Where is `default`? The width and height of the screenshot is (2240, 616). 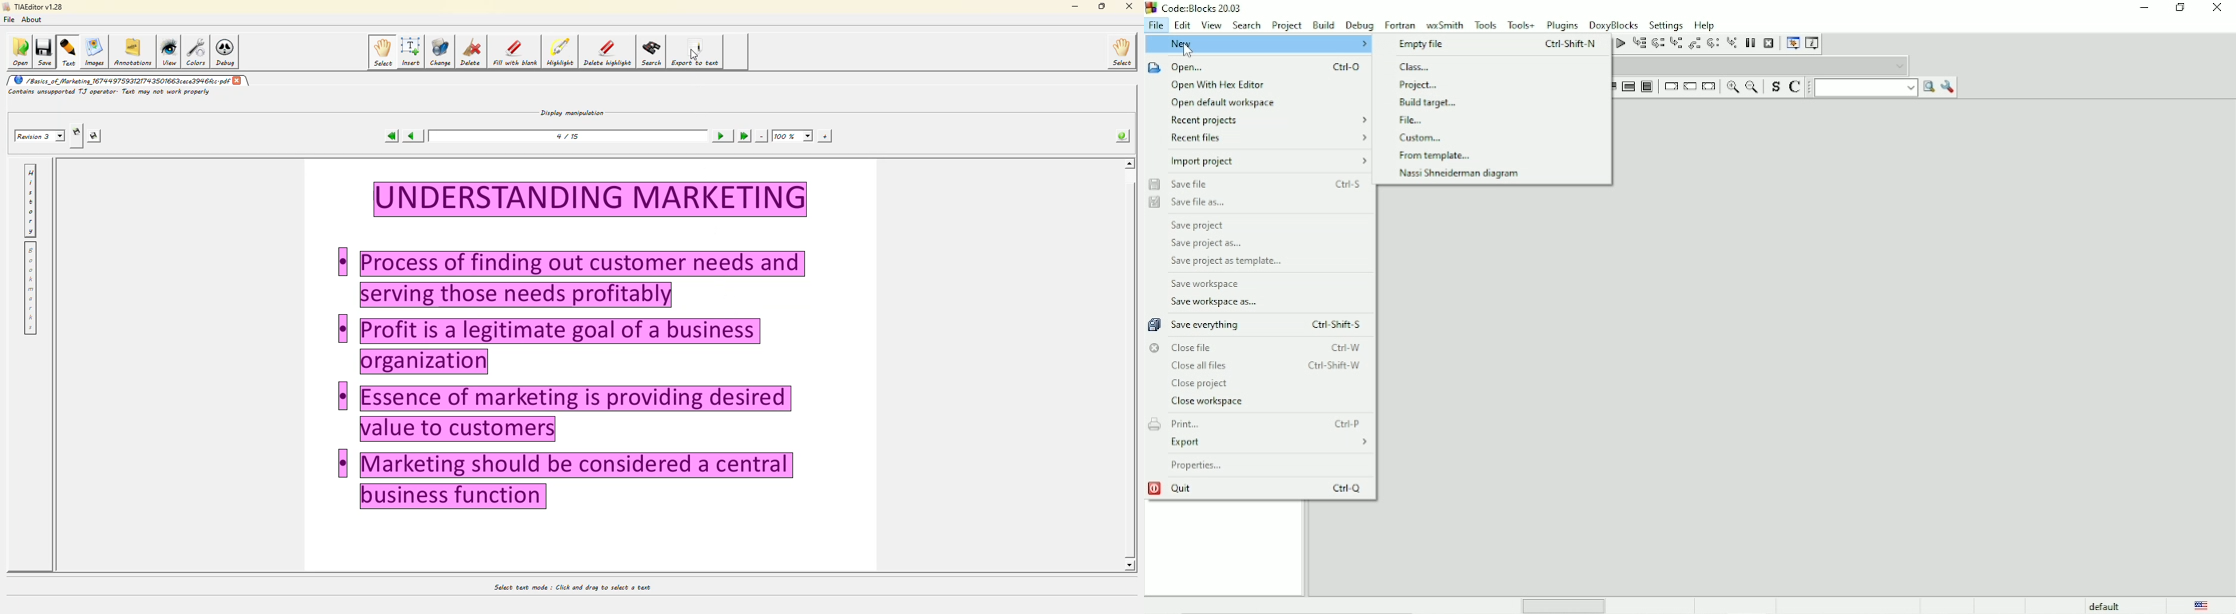
default is located at coordinates (2105, 605).